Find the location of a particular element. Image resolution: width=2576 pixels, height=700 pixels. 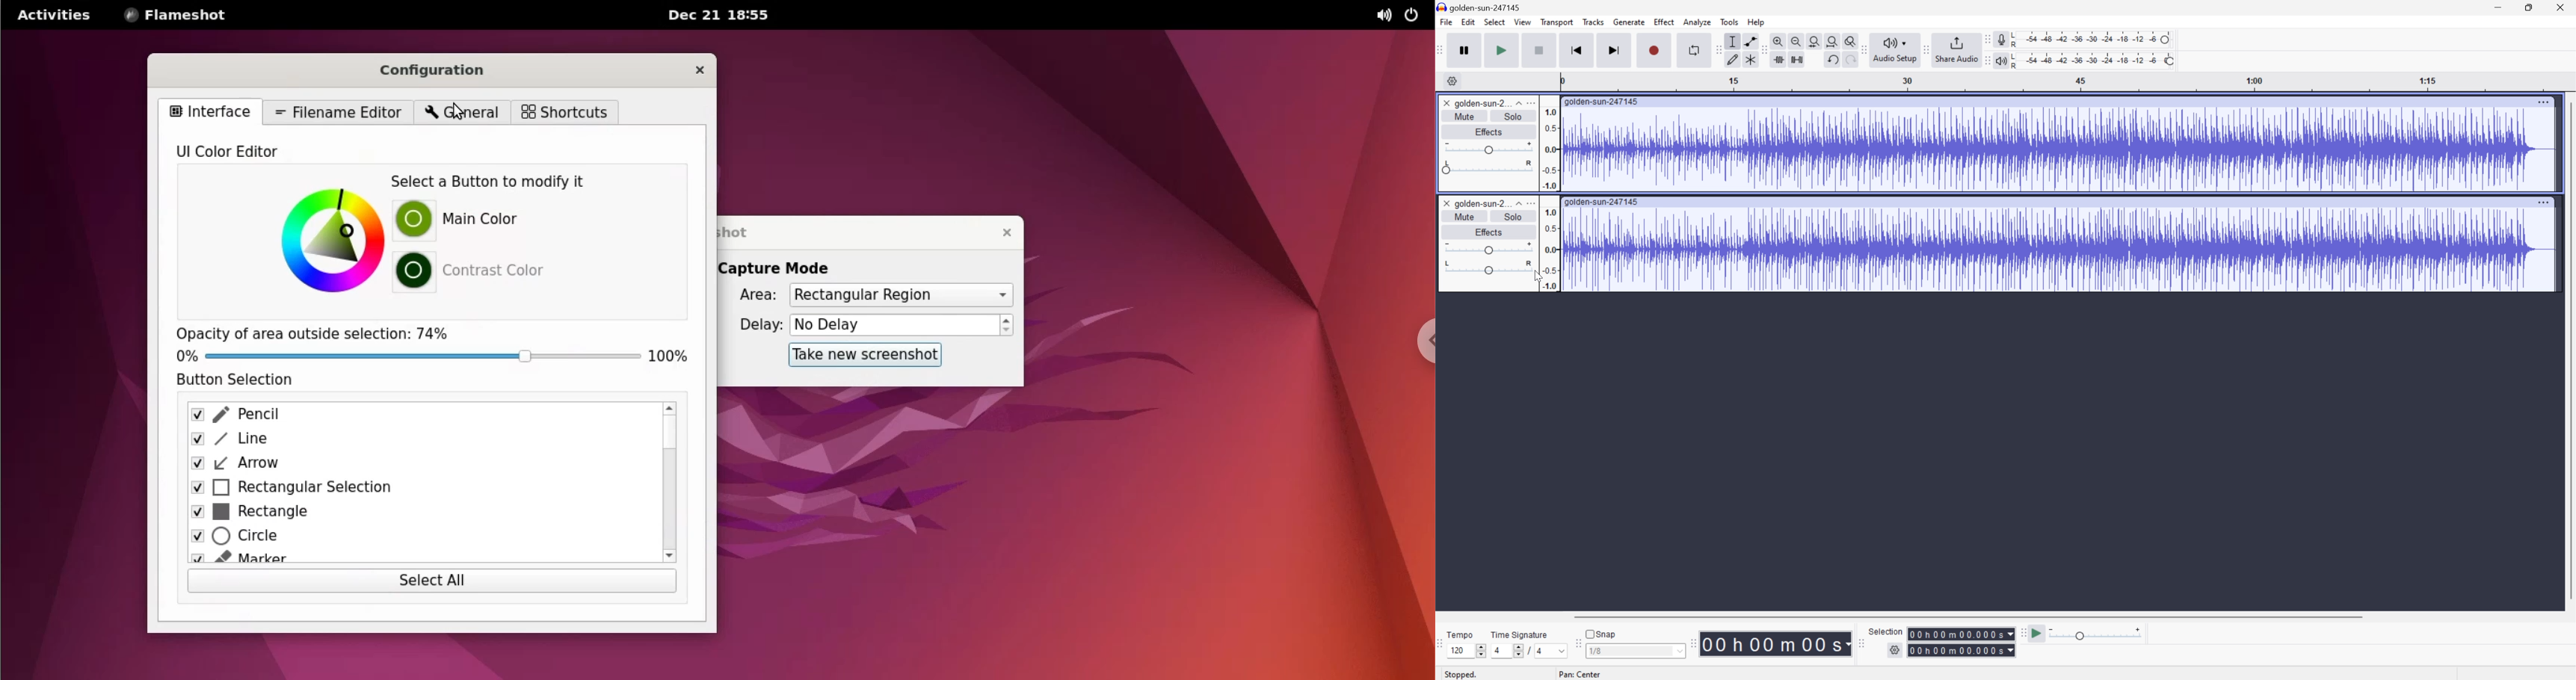

Restore Down is located at coordinates (2529, 7).